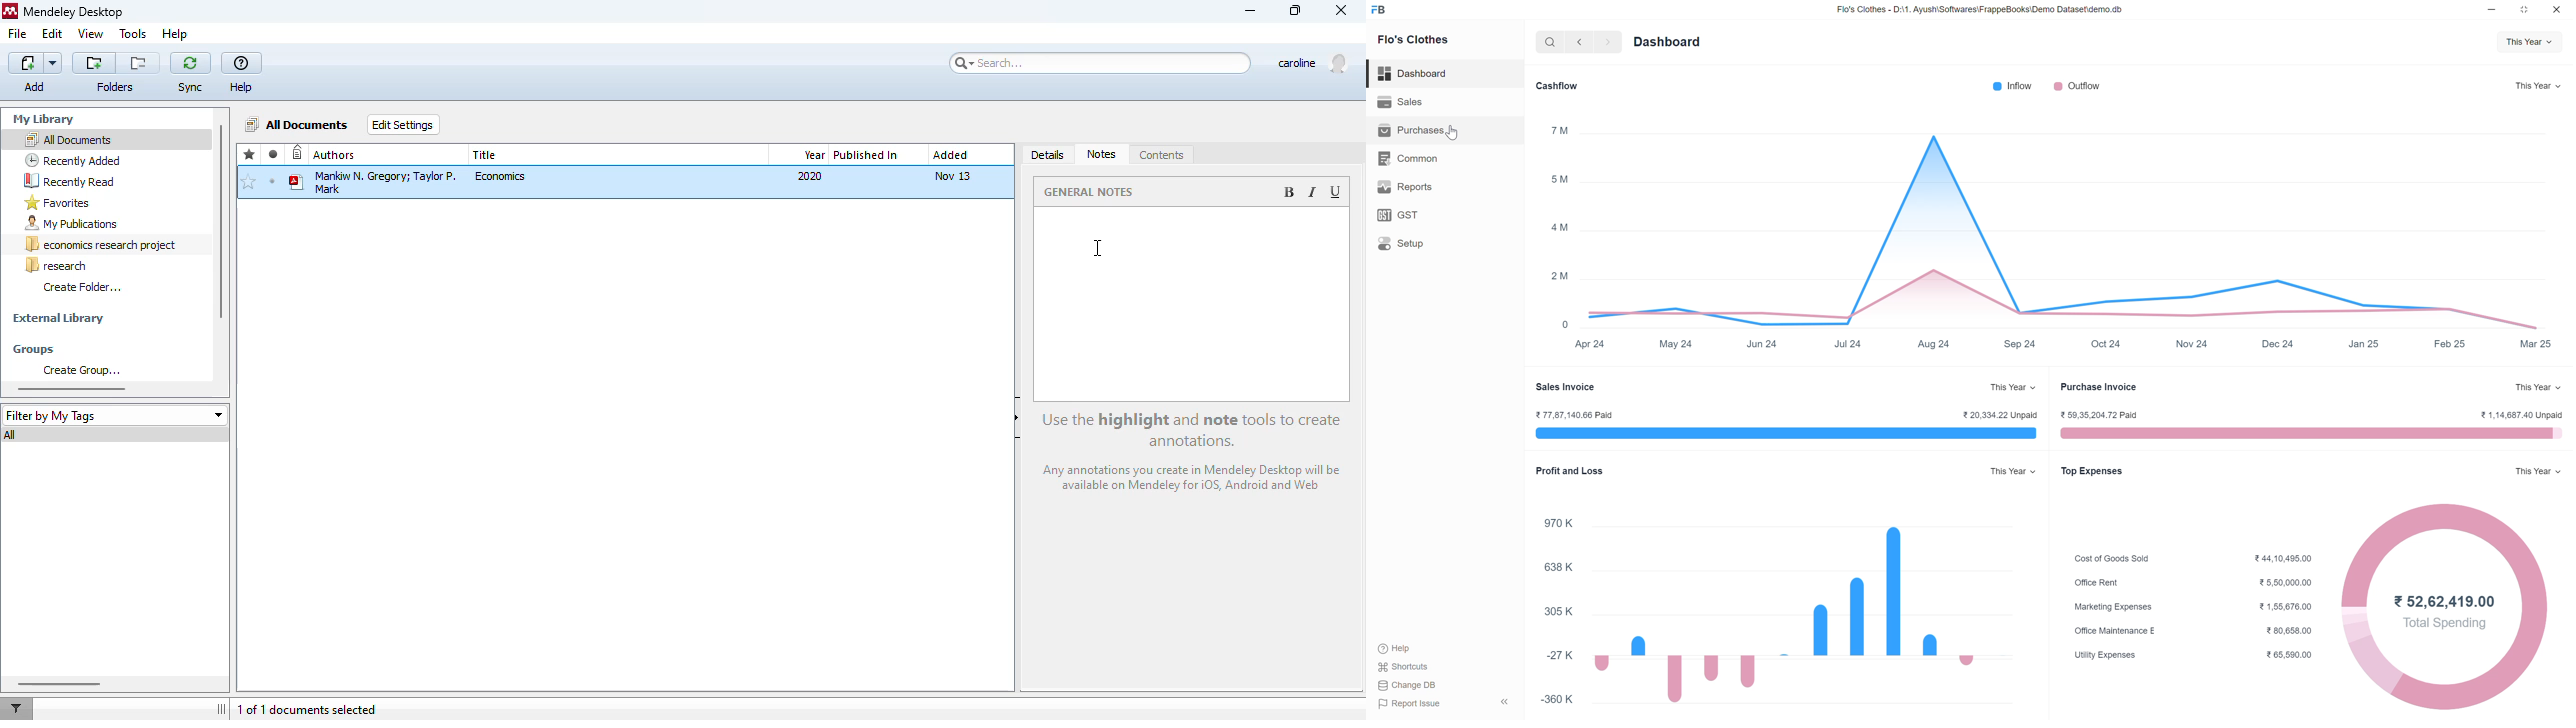  What do you see at coordinates (2021, 344) in the screenshot?
I see `sep 24` at bounding box center [2021, 344].